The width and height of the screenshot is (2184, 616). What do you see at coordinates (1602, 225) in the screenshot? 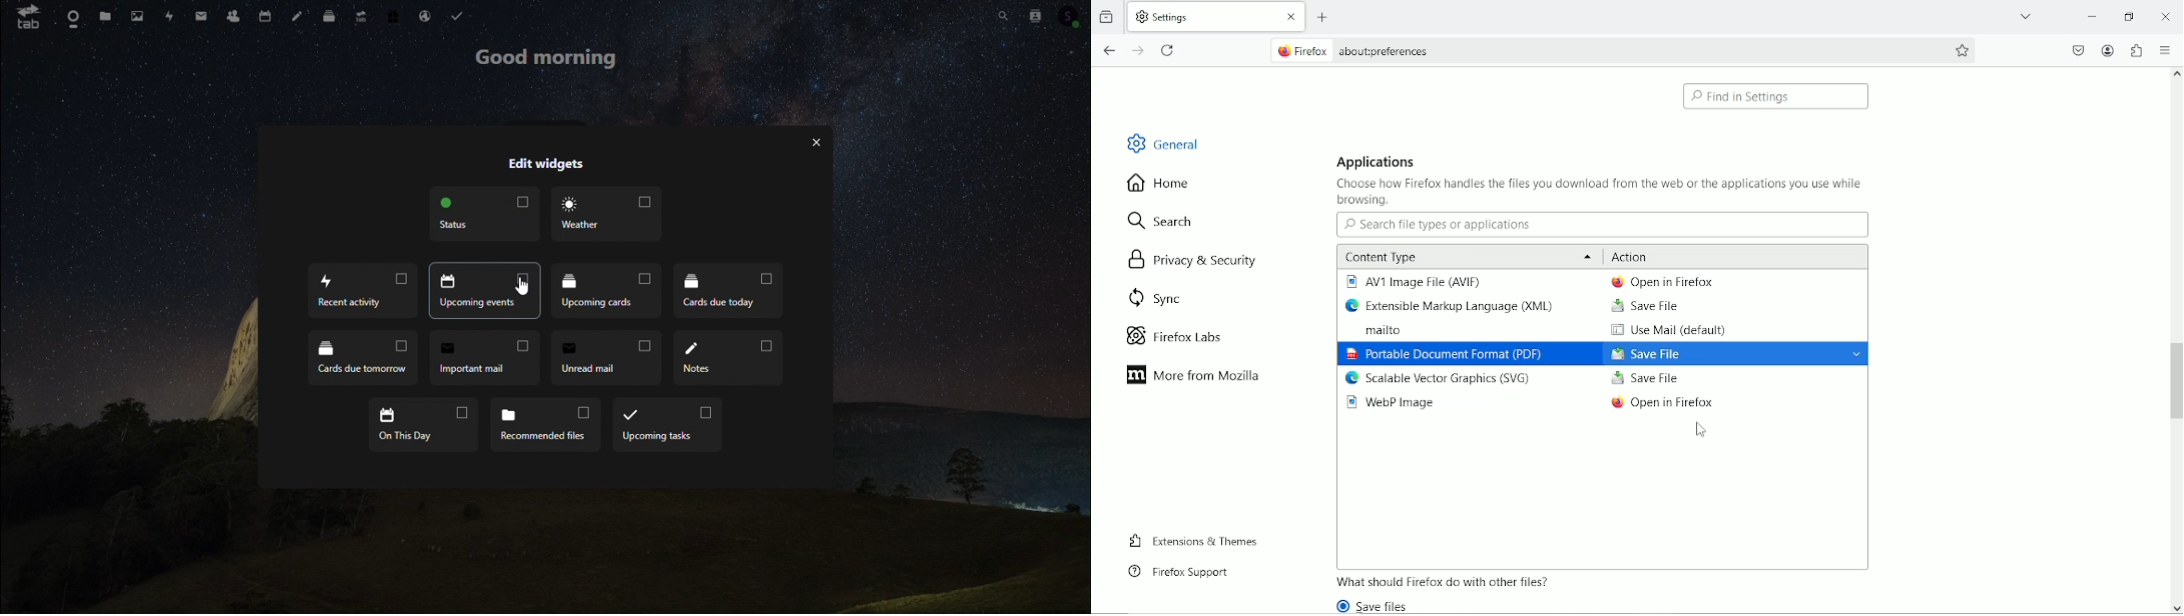
I see `Search the file types  or applications` at bounding box center [1602, 225].